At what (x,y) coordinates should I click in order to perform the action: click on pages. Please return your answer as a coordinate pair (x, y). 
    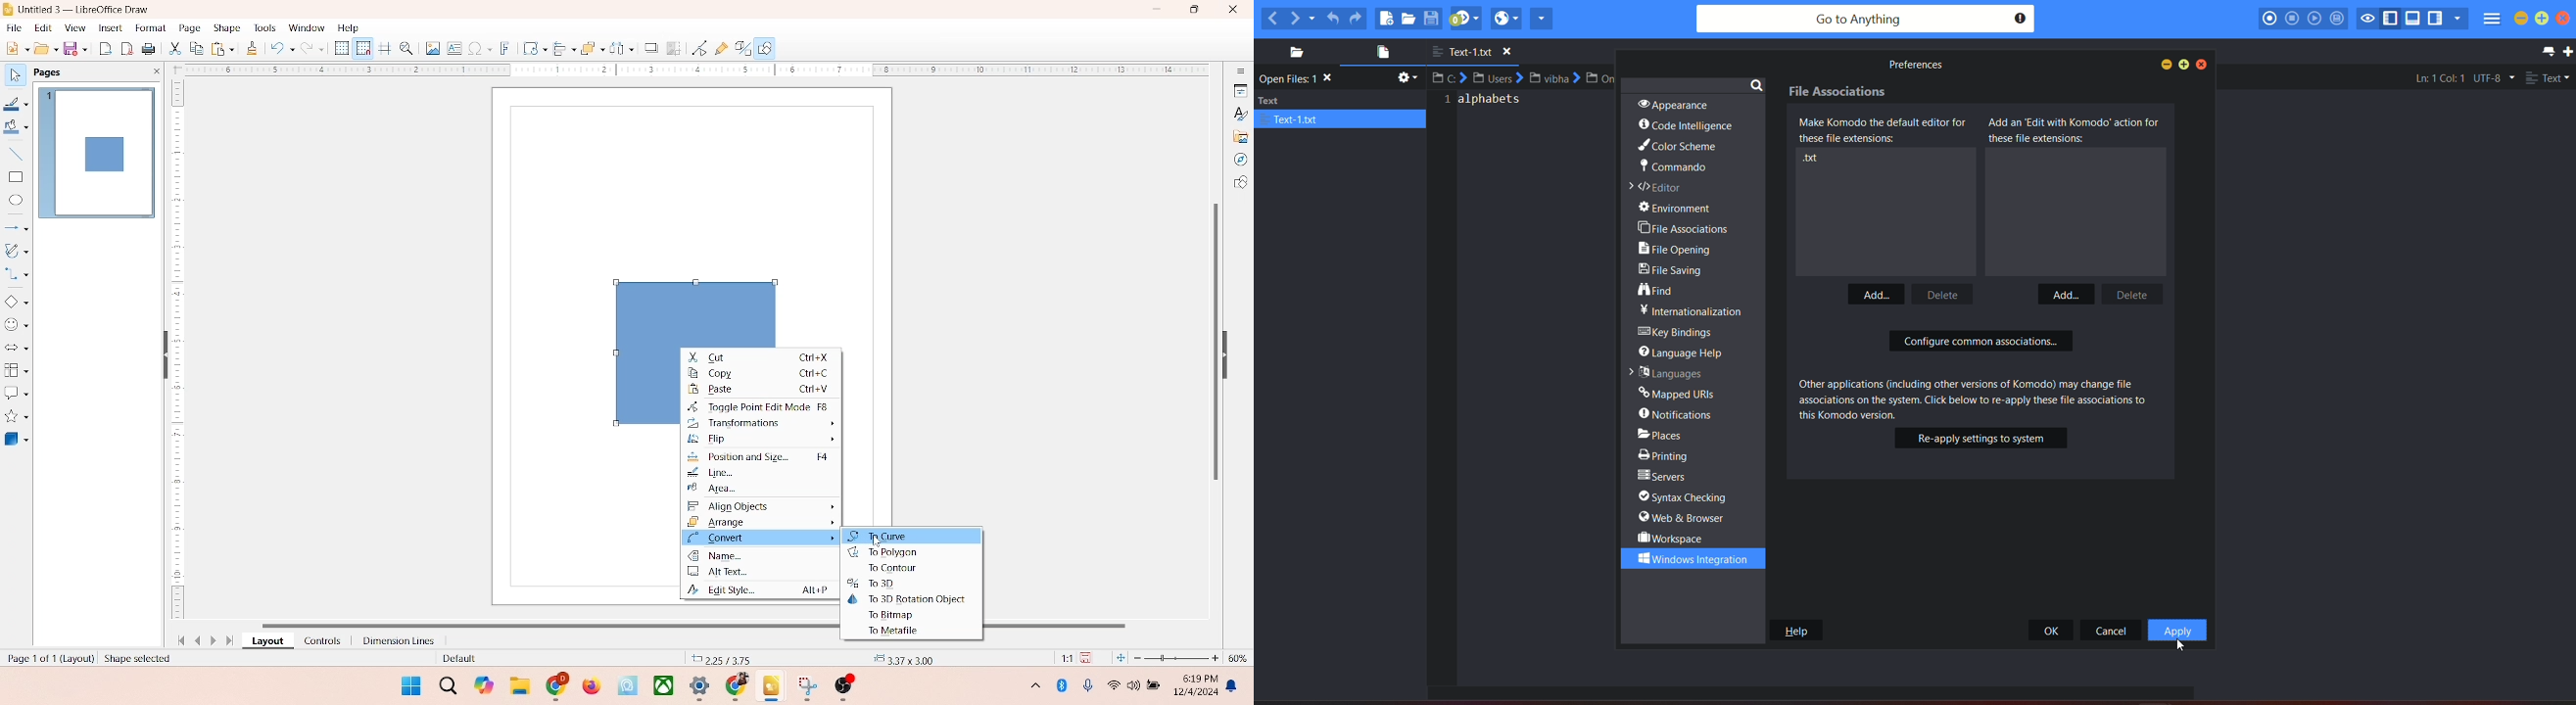
    Looking at the image, I should click on (46, 70).